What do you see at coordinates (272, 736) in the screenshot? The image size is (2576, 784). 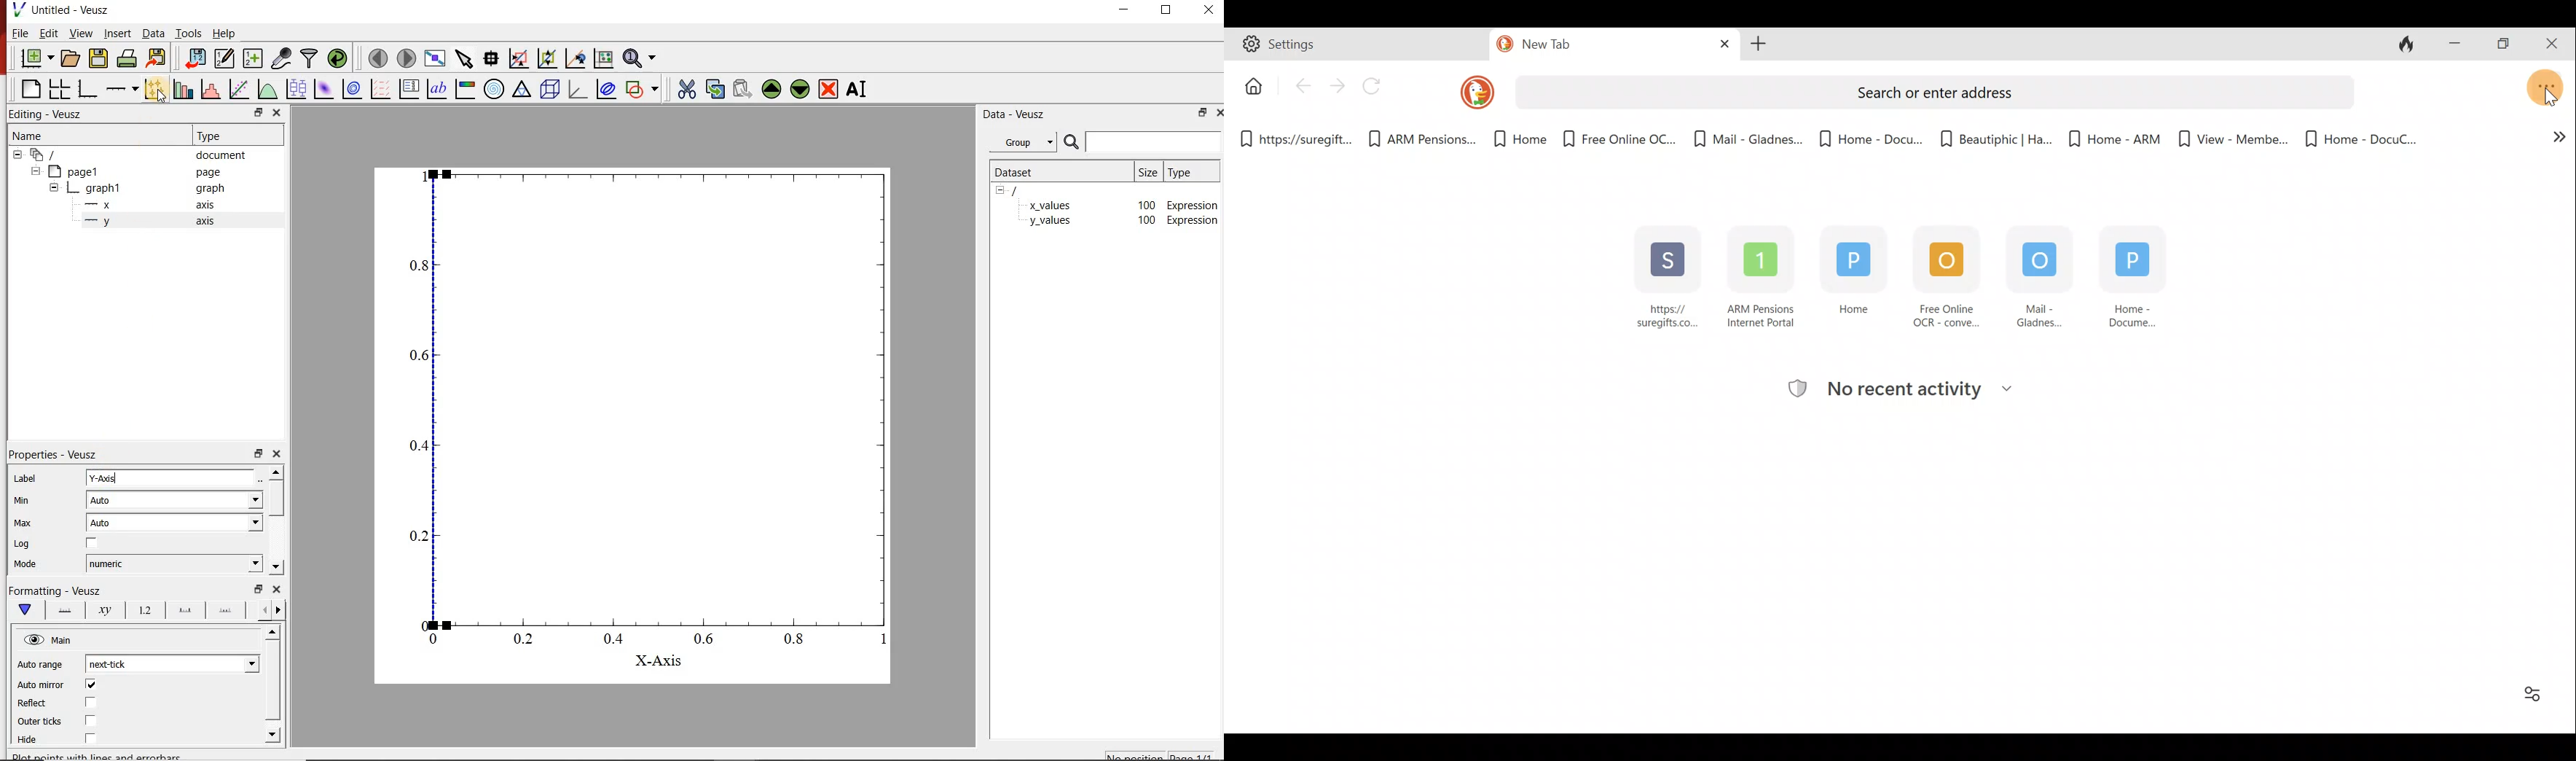 I see `move down` at bounding box center [272, 736].